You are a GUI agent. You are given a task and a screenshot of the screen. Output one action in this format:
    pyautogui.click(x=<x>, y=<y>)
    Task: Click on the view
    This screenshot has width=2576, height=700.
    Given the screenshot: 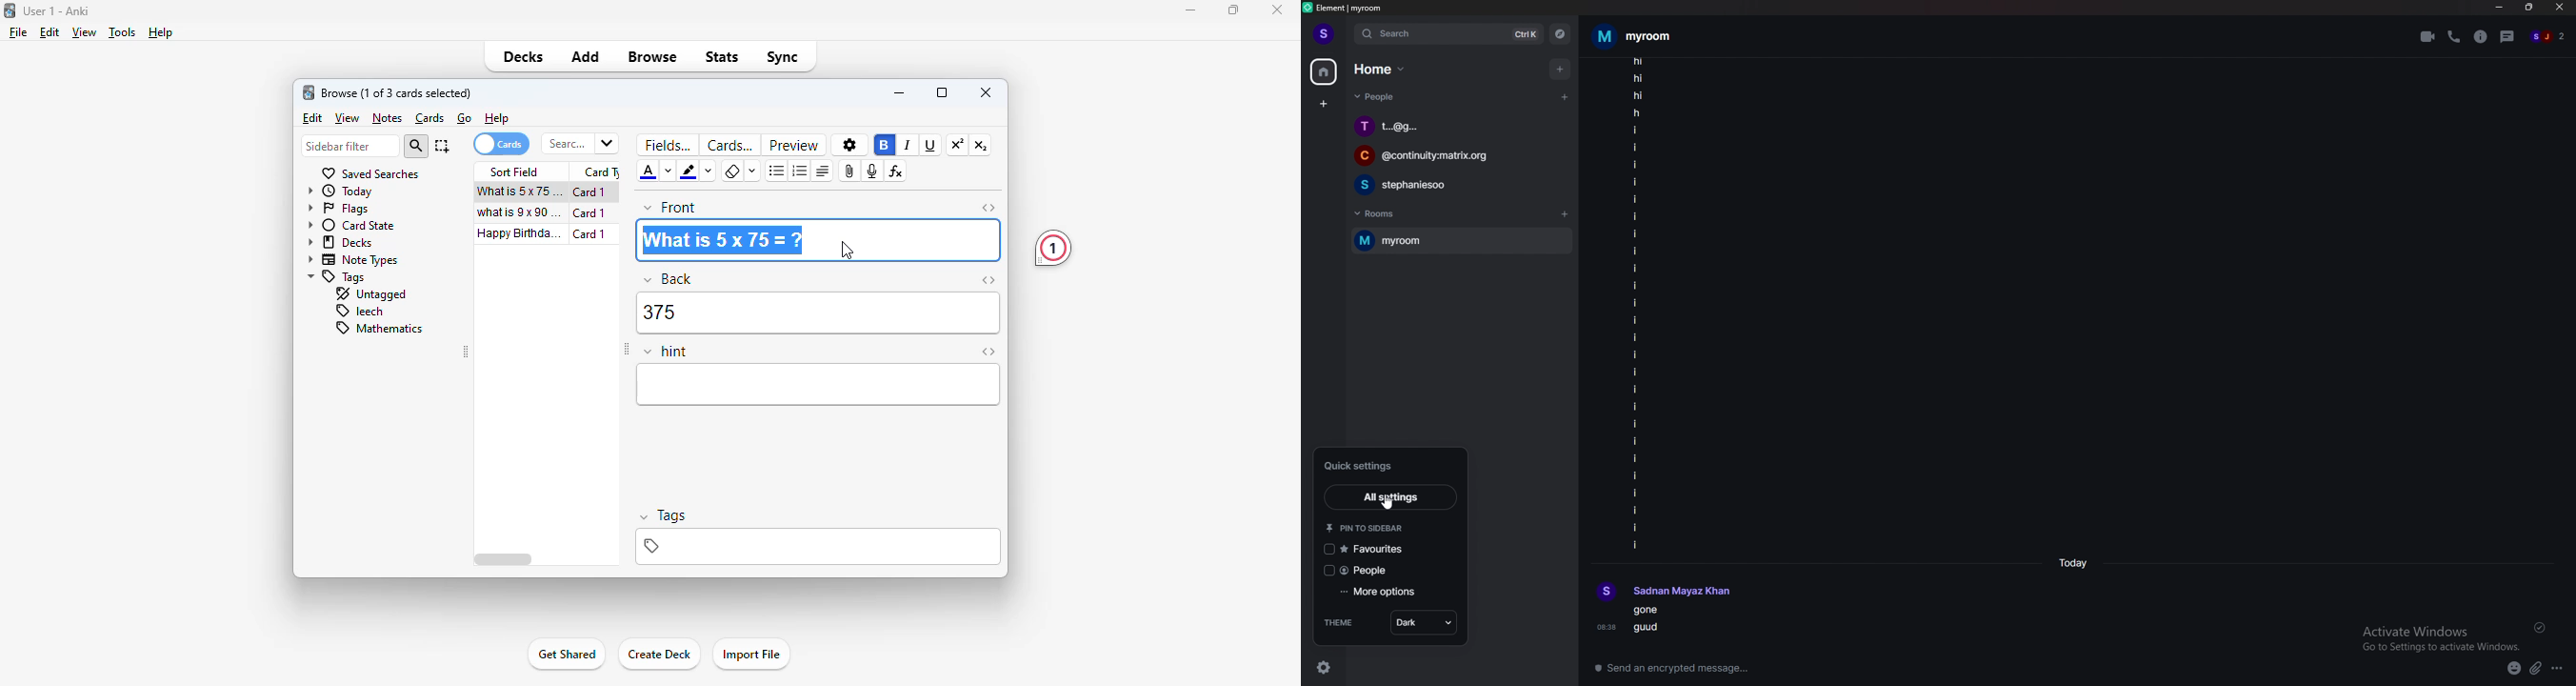 What is the action you would take?
    pyautogui.click(x=348, y=118)
    